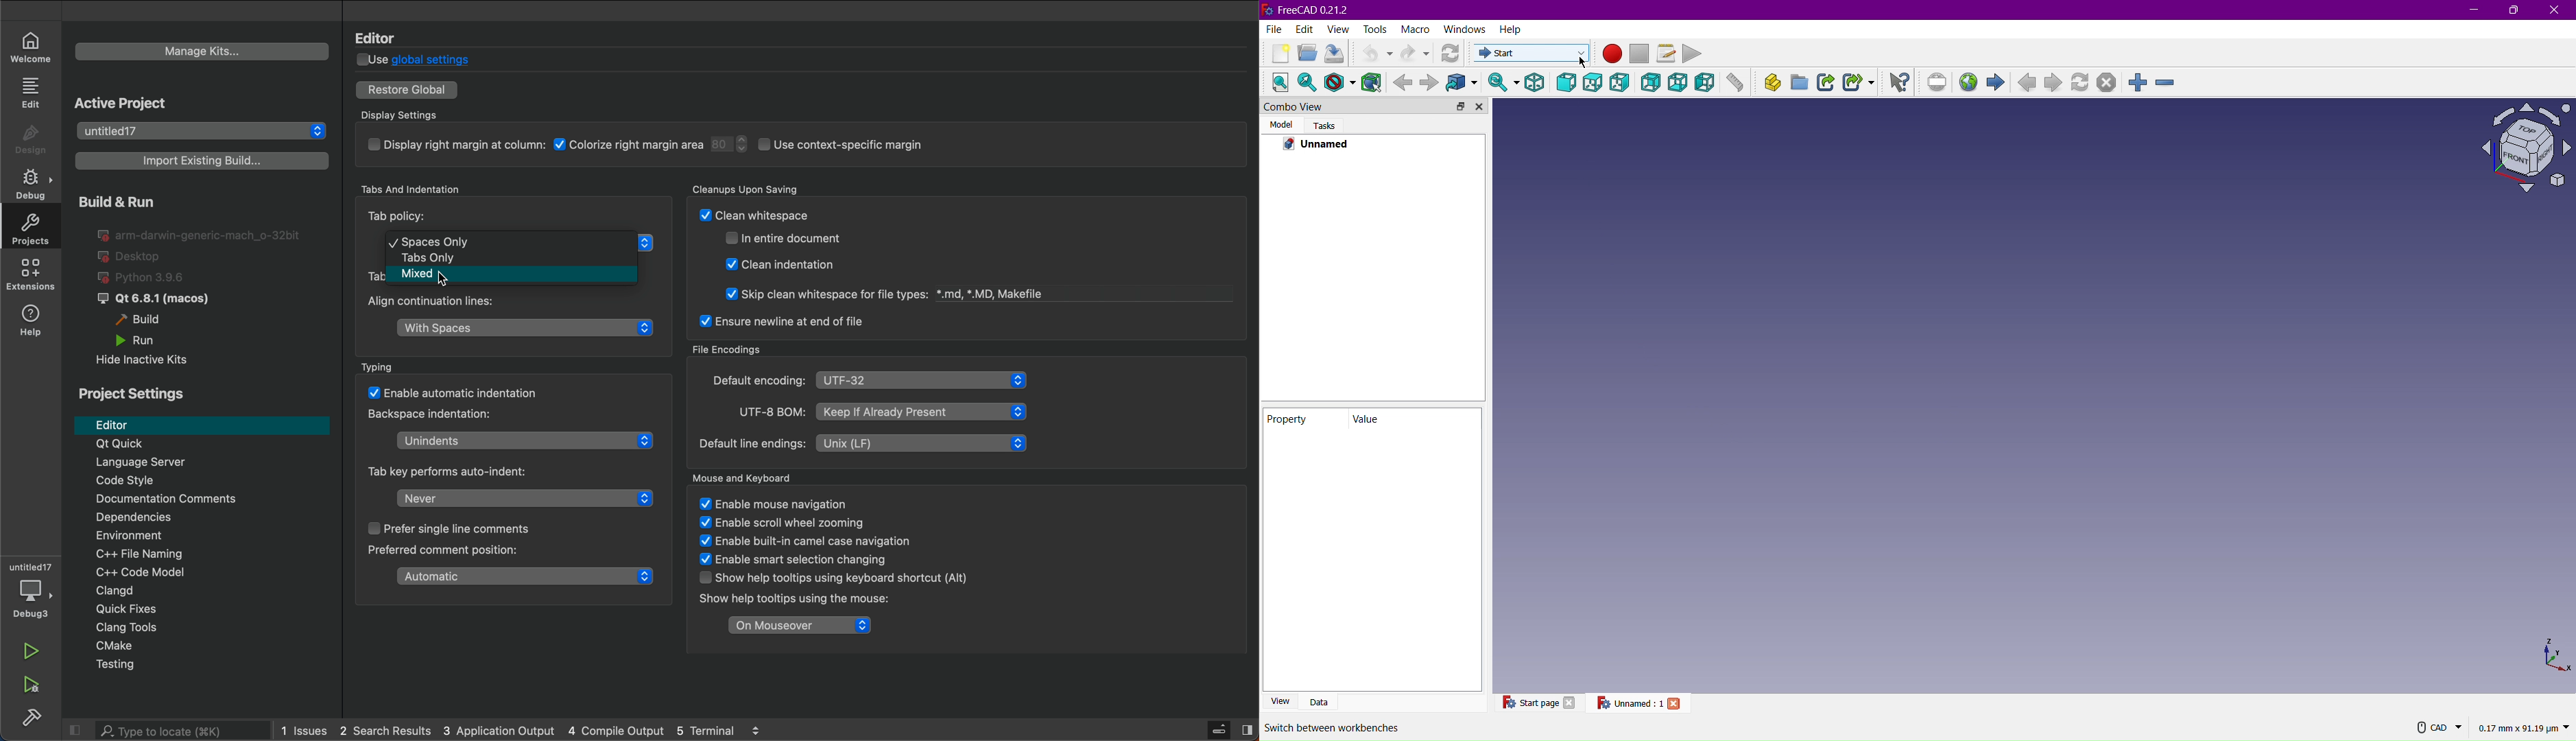 This screenshot has width=2576, height=756. Describe the element at coordinates (216, 555) in the screenshot. I see `file naming` at that location.